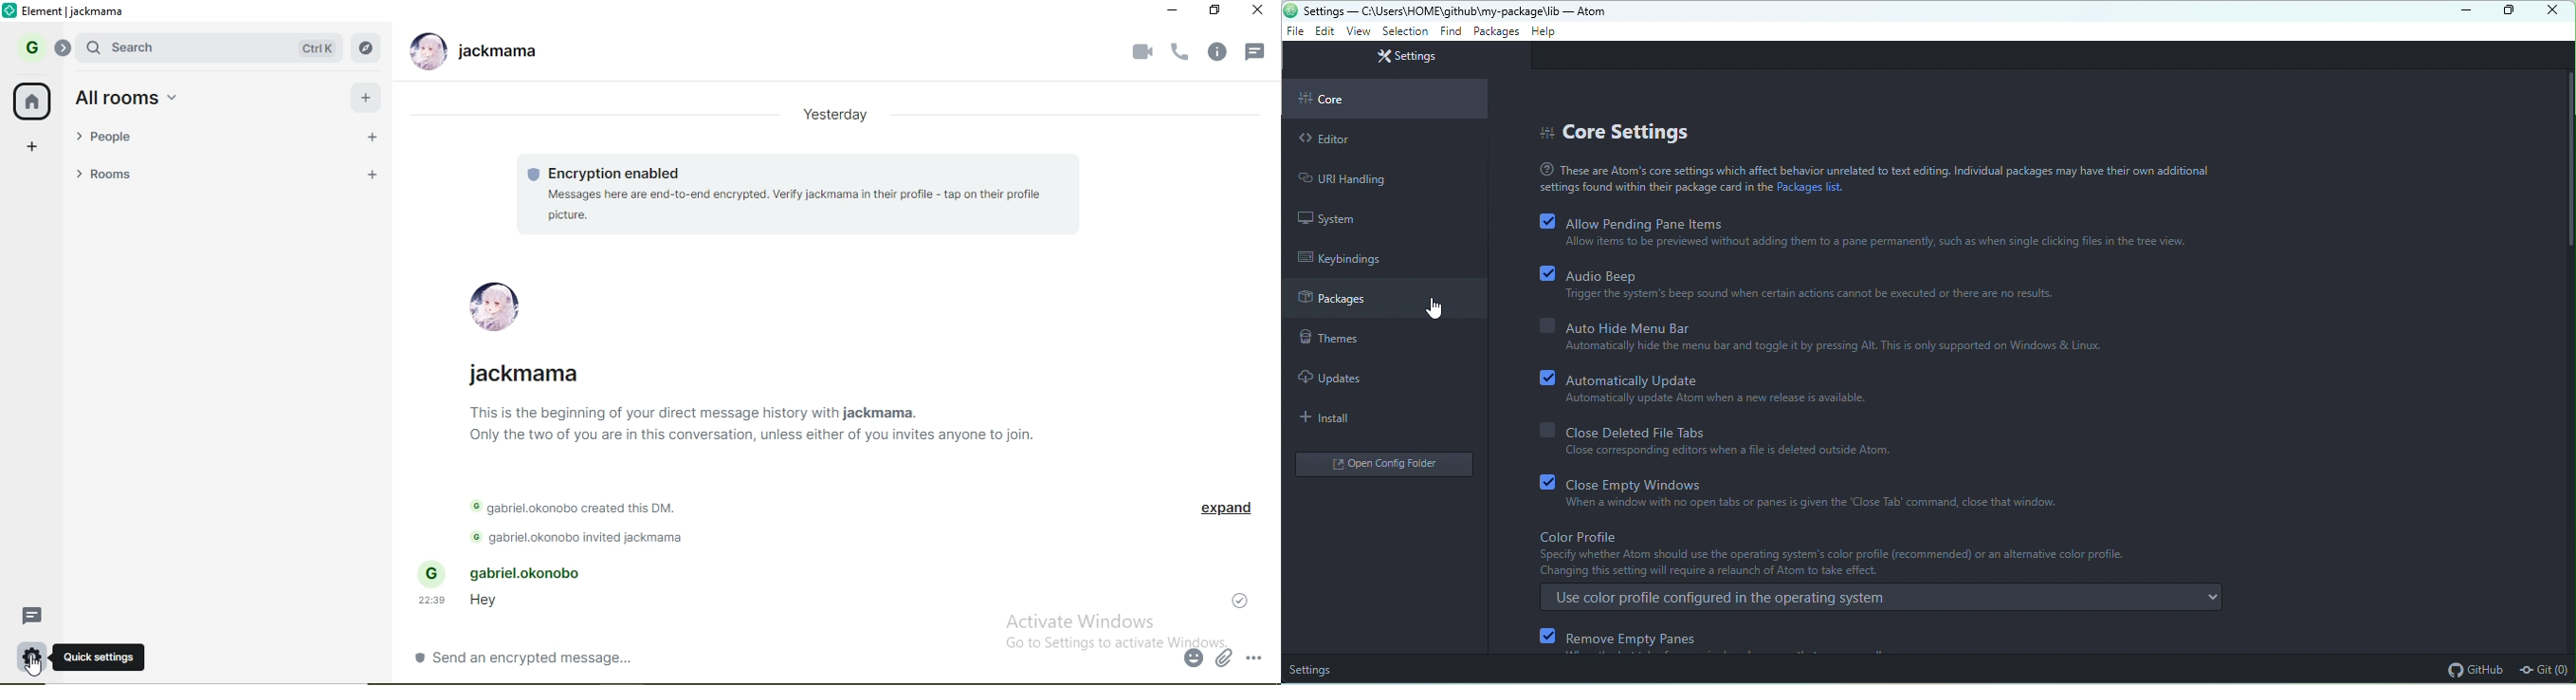 The width and height of the screenshot is (2576, 700). What do you see at coordinates (1226, 661) in the screenshot?
I see `attachment` at bounding box center [1226, 661].